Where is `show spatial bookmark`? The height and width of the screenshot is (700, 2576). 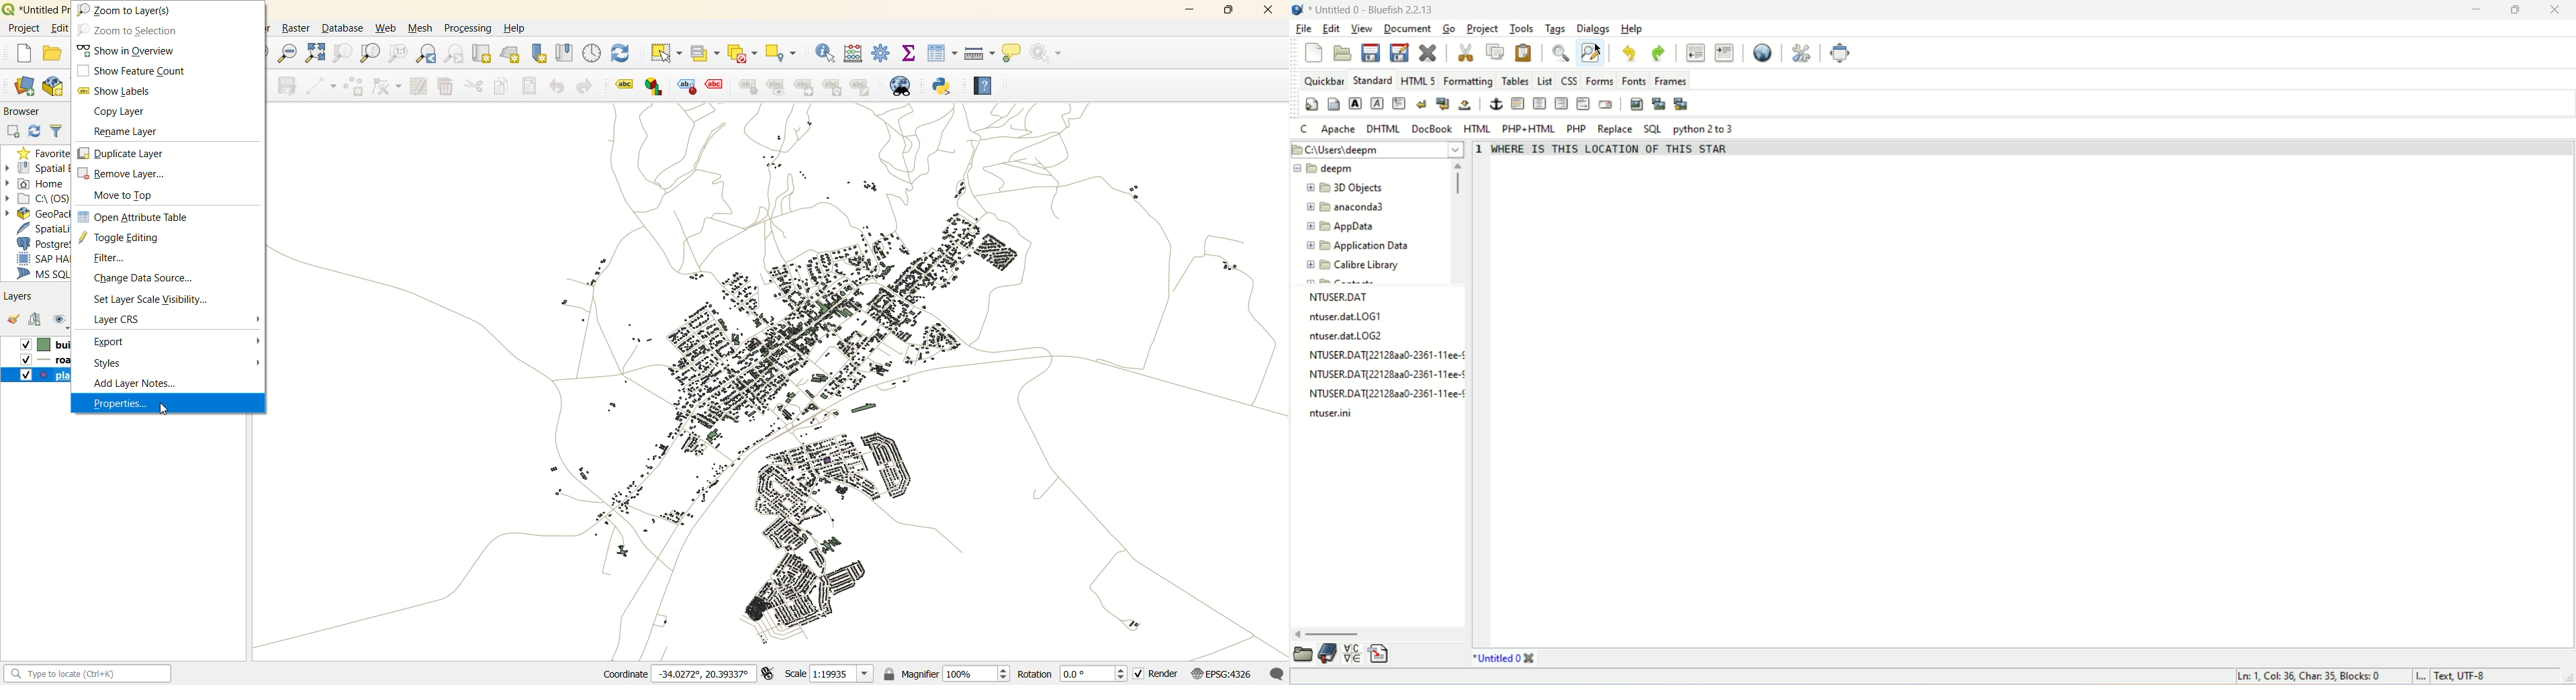
show spatial bookmark is located at coordinates (566, 52).